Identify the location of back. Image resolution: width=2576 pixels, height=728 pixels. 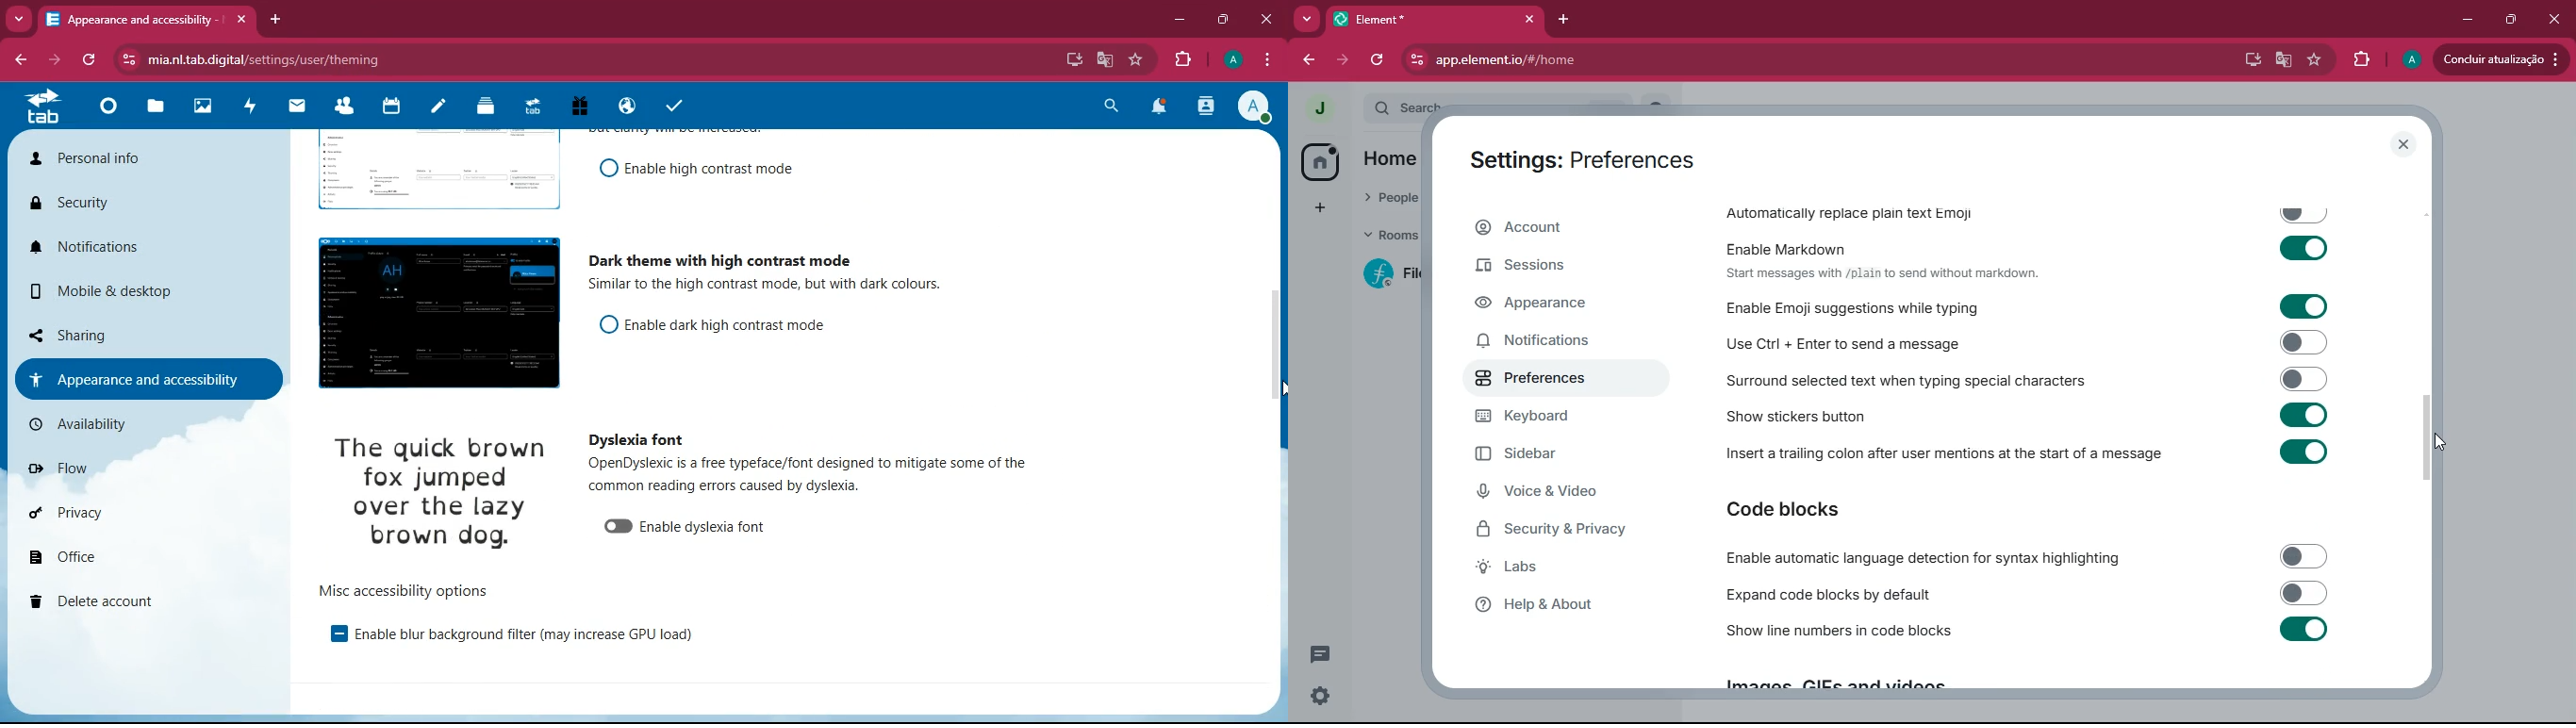
(19, 60).